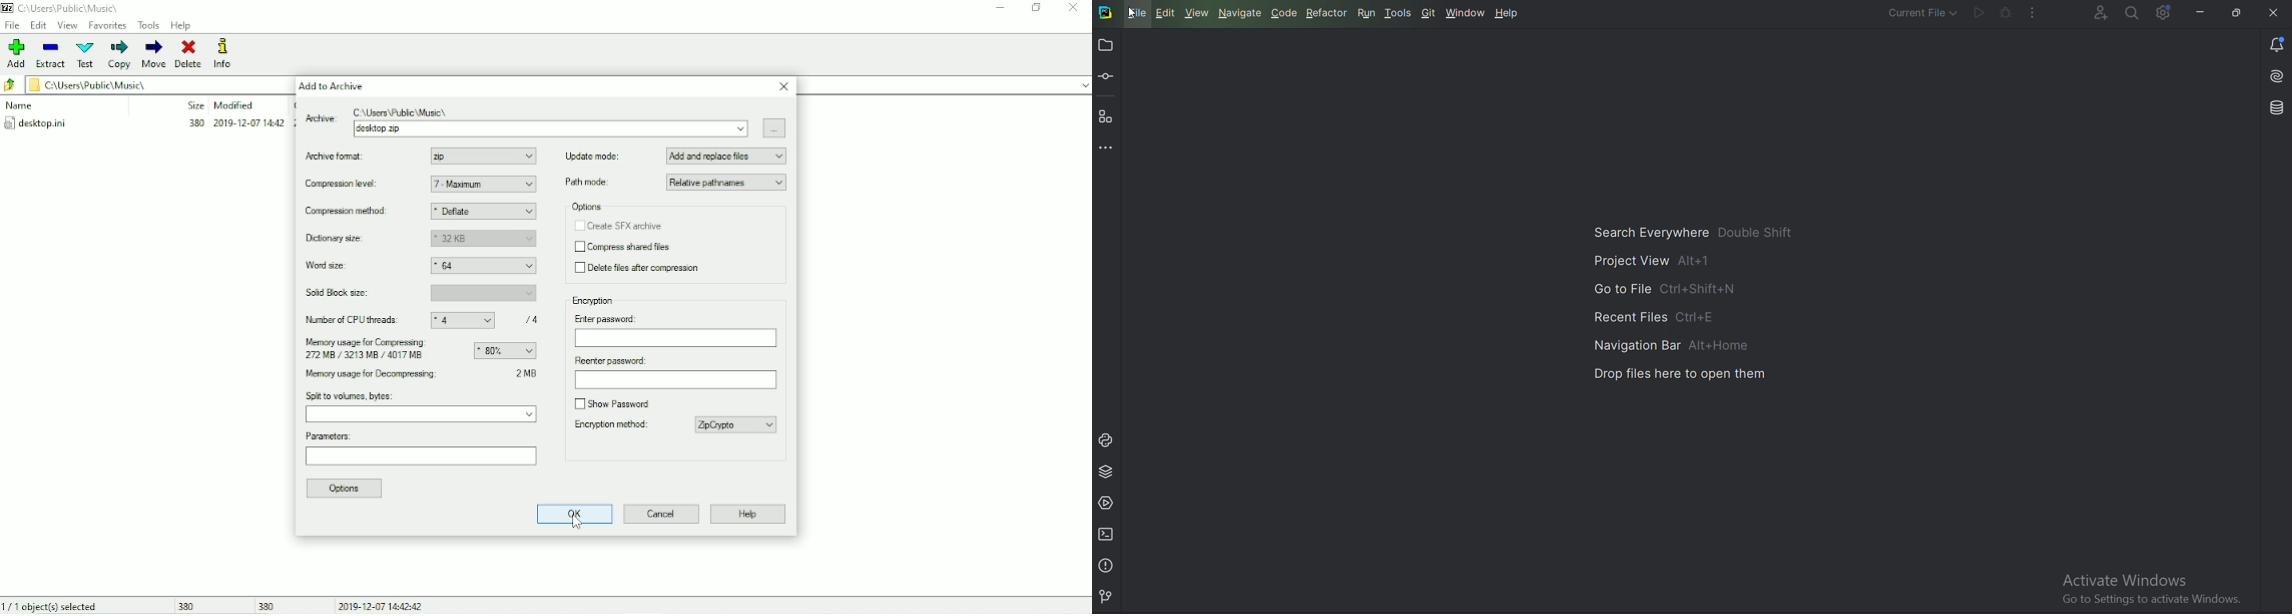 The height and width of the screenshot is (616, 2296). What do you see at coordinates (1368, 12) in the screenshot?
I see `Run` at bounding box center [1368, 12].